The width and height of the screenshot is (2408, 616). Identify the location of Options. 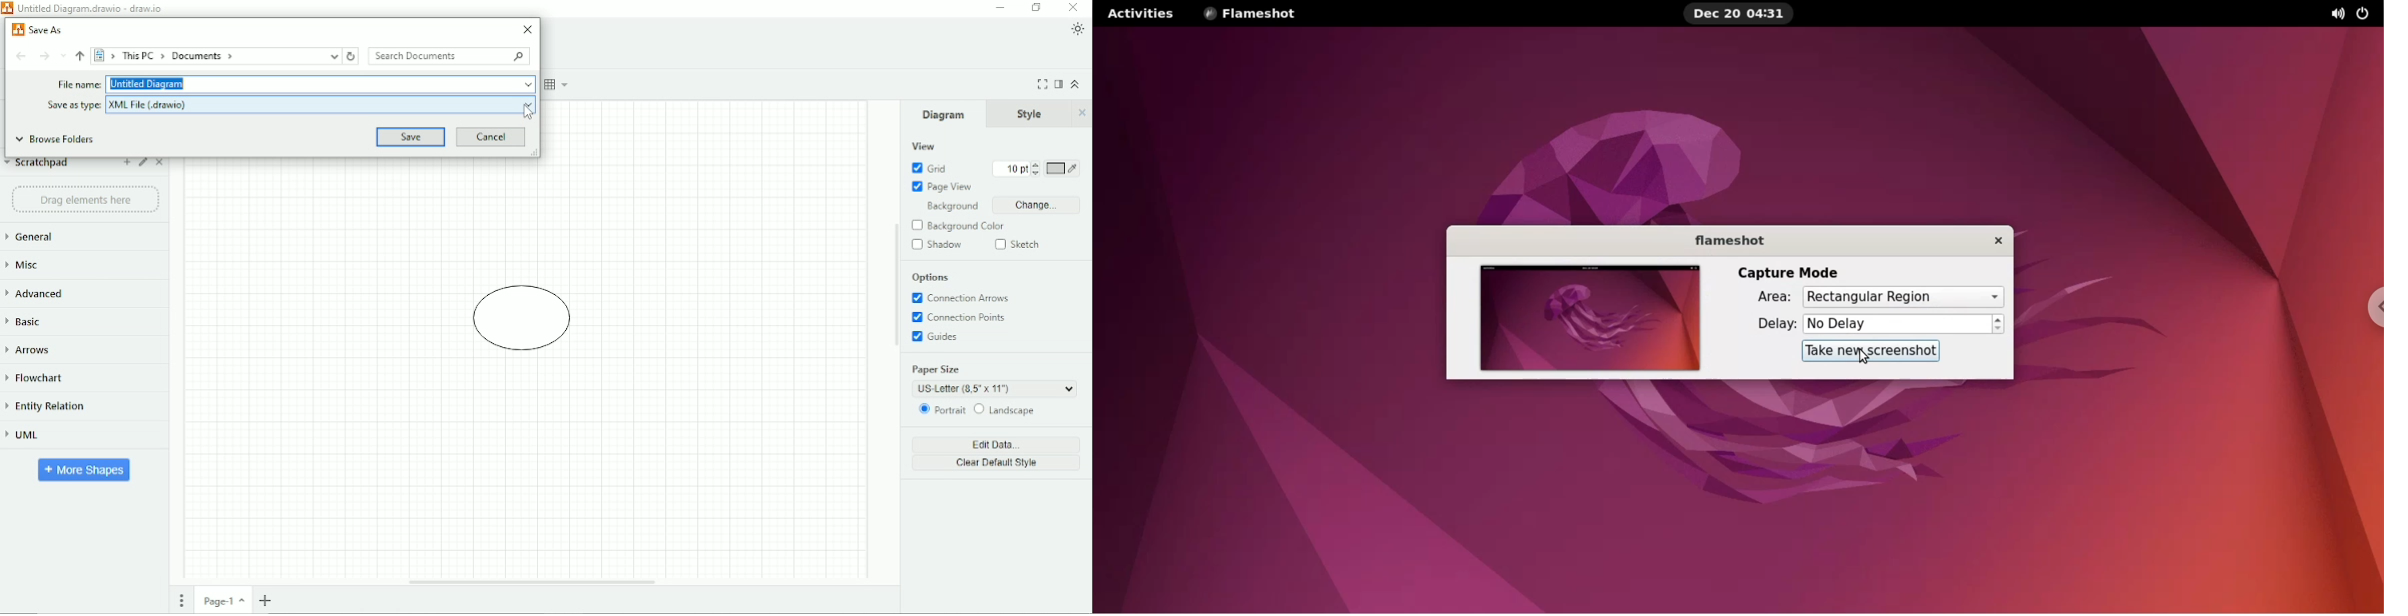
(931, 278).